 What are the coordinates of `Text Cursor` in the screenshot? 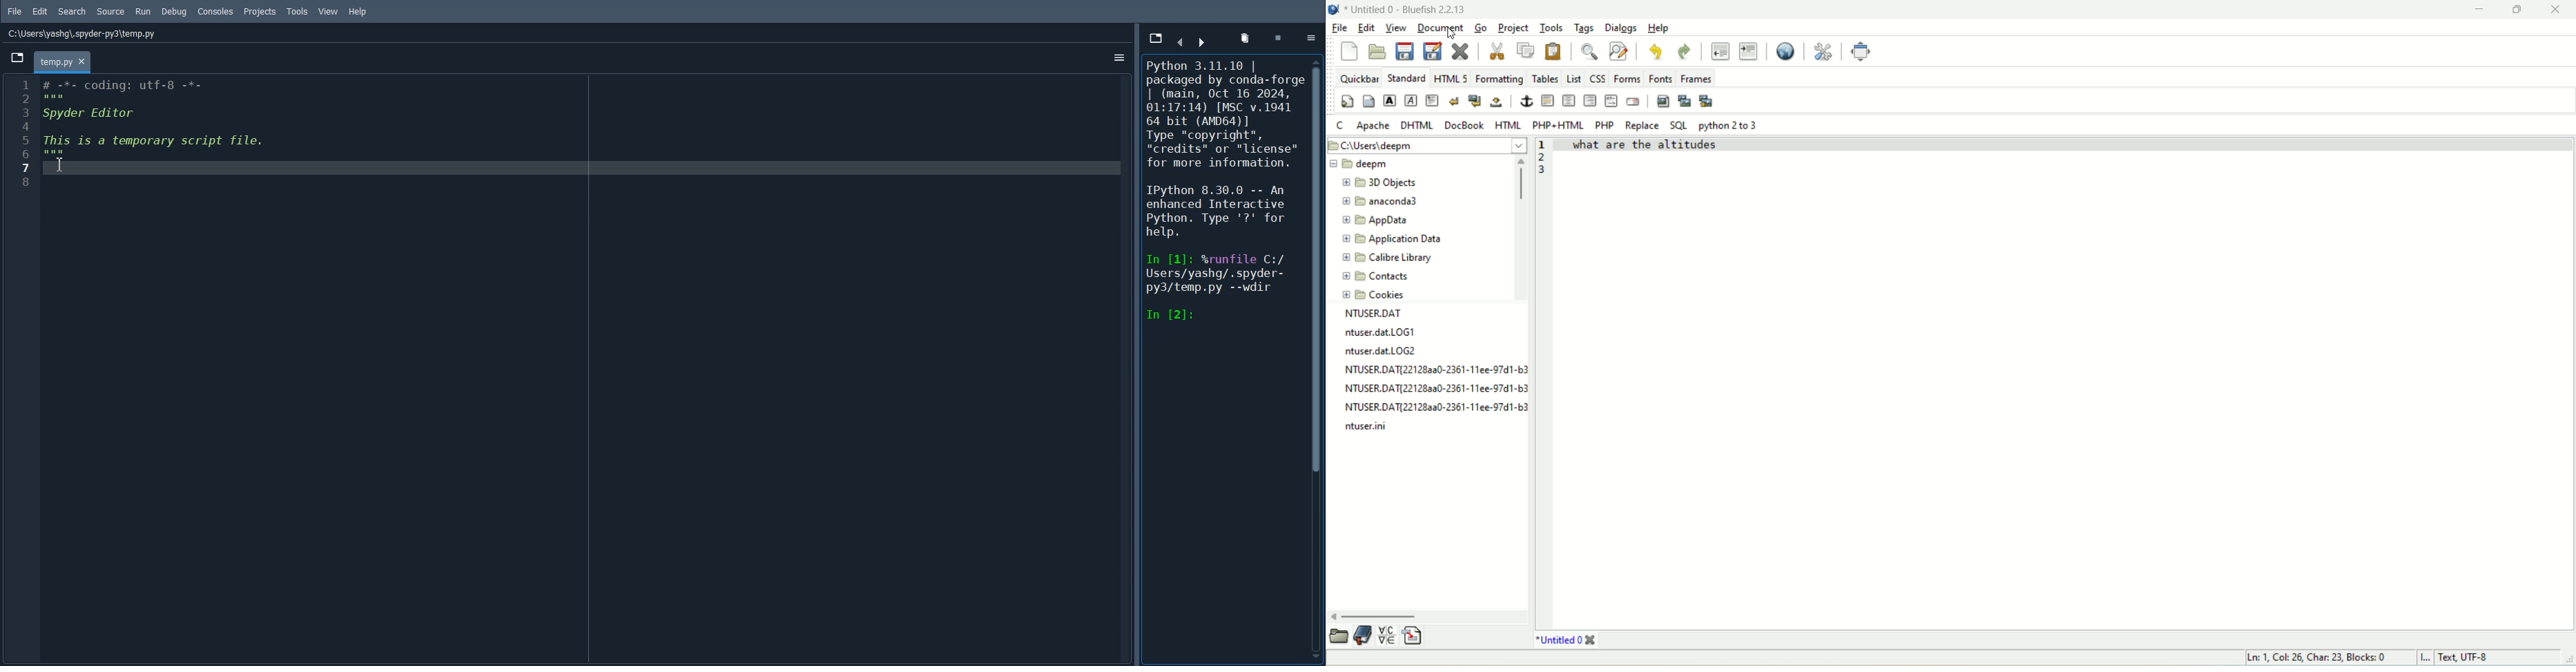 It's located at (61, 164).